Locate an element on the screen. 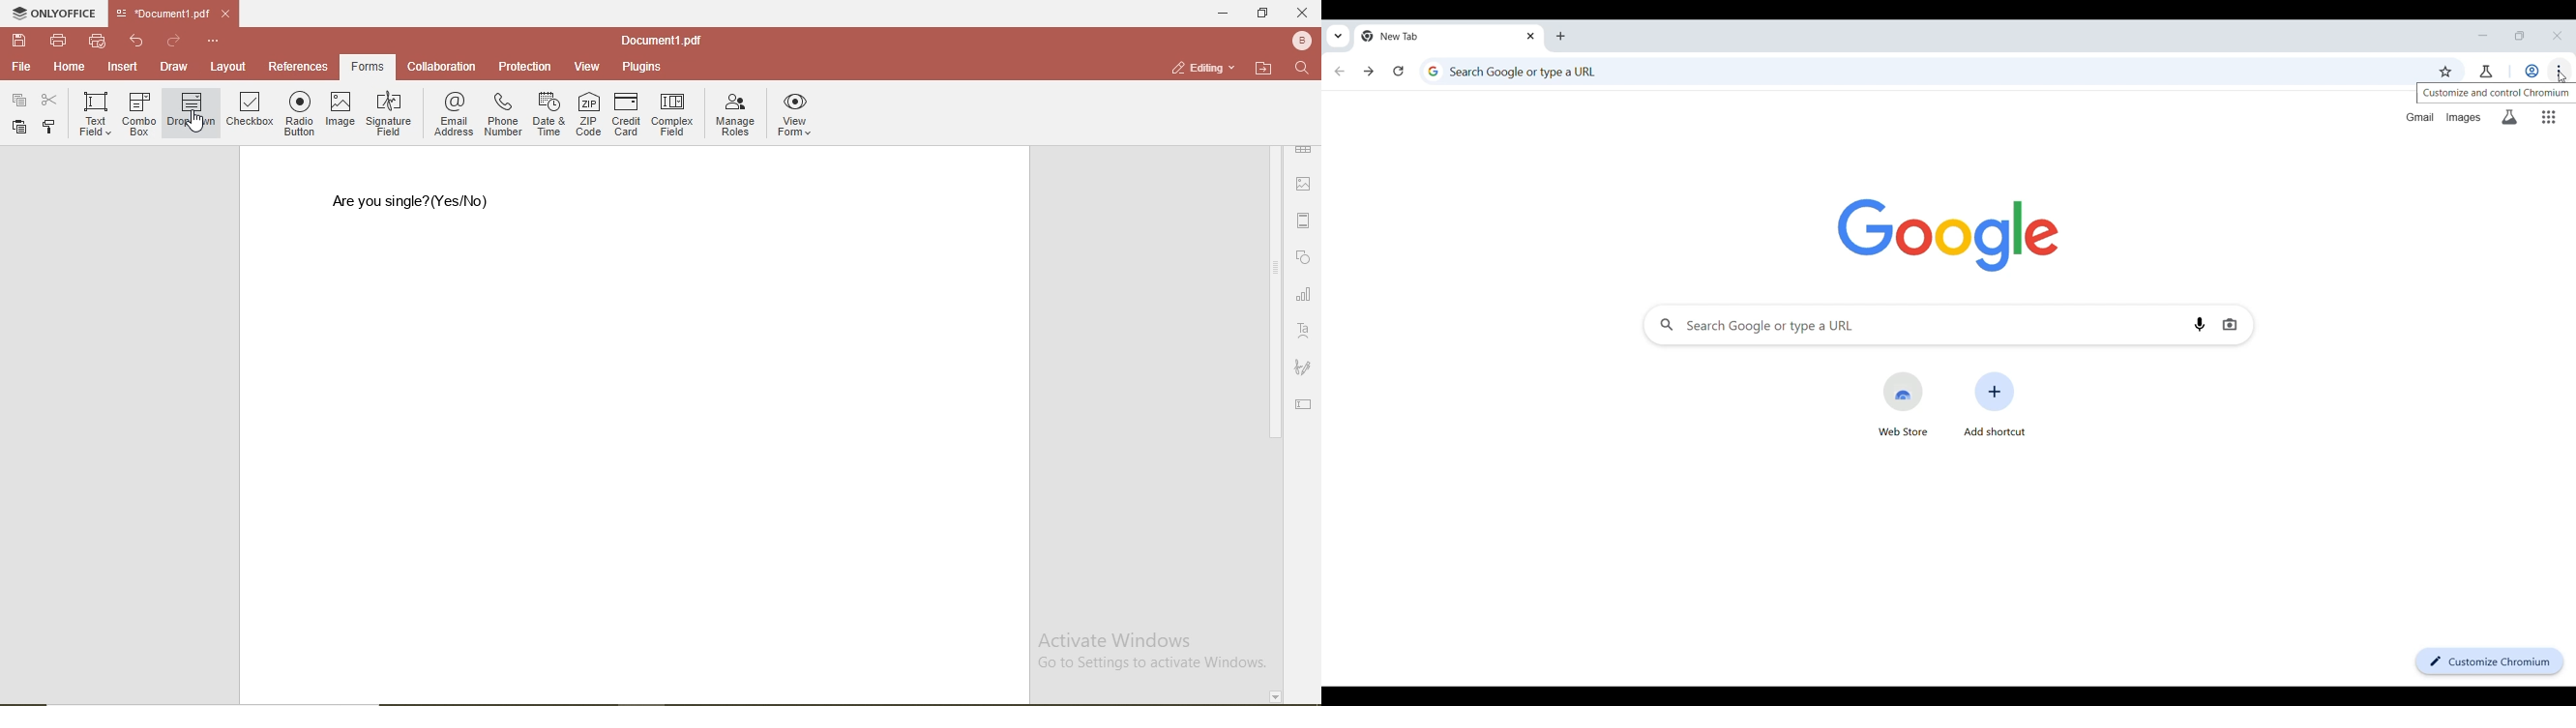 The height and width of the screenshot is (728, 2576). complex field is located at coordinates (672, 116).